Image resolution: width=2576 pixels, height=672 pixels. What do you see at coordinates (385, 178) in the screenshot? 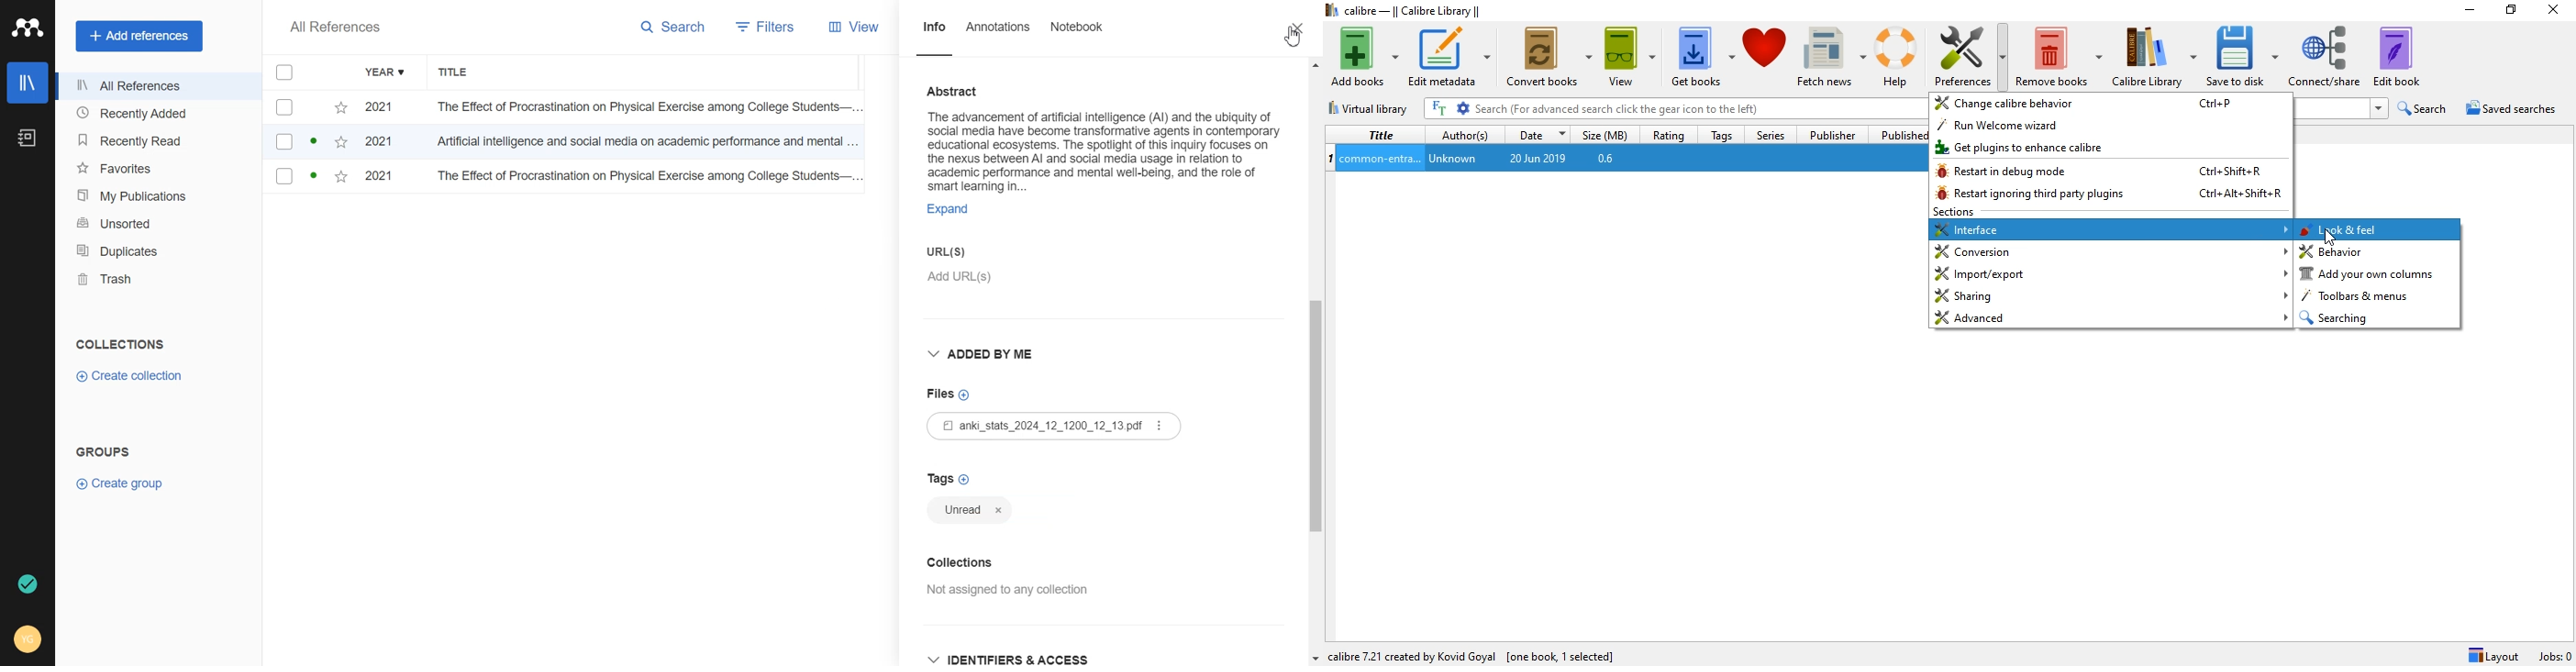
I see `2021` at bounding box center [385, 178].